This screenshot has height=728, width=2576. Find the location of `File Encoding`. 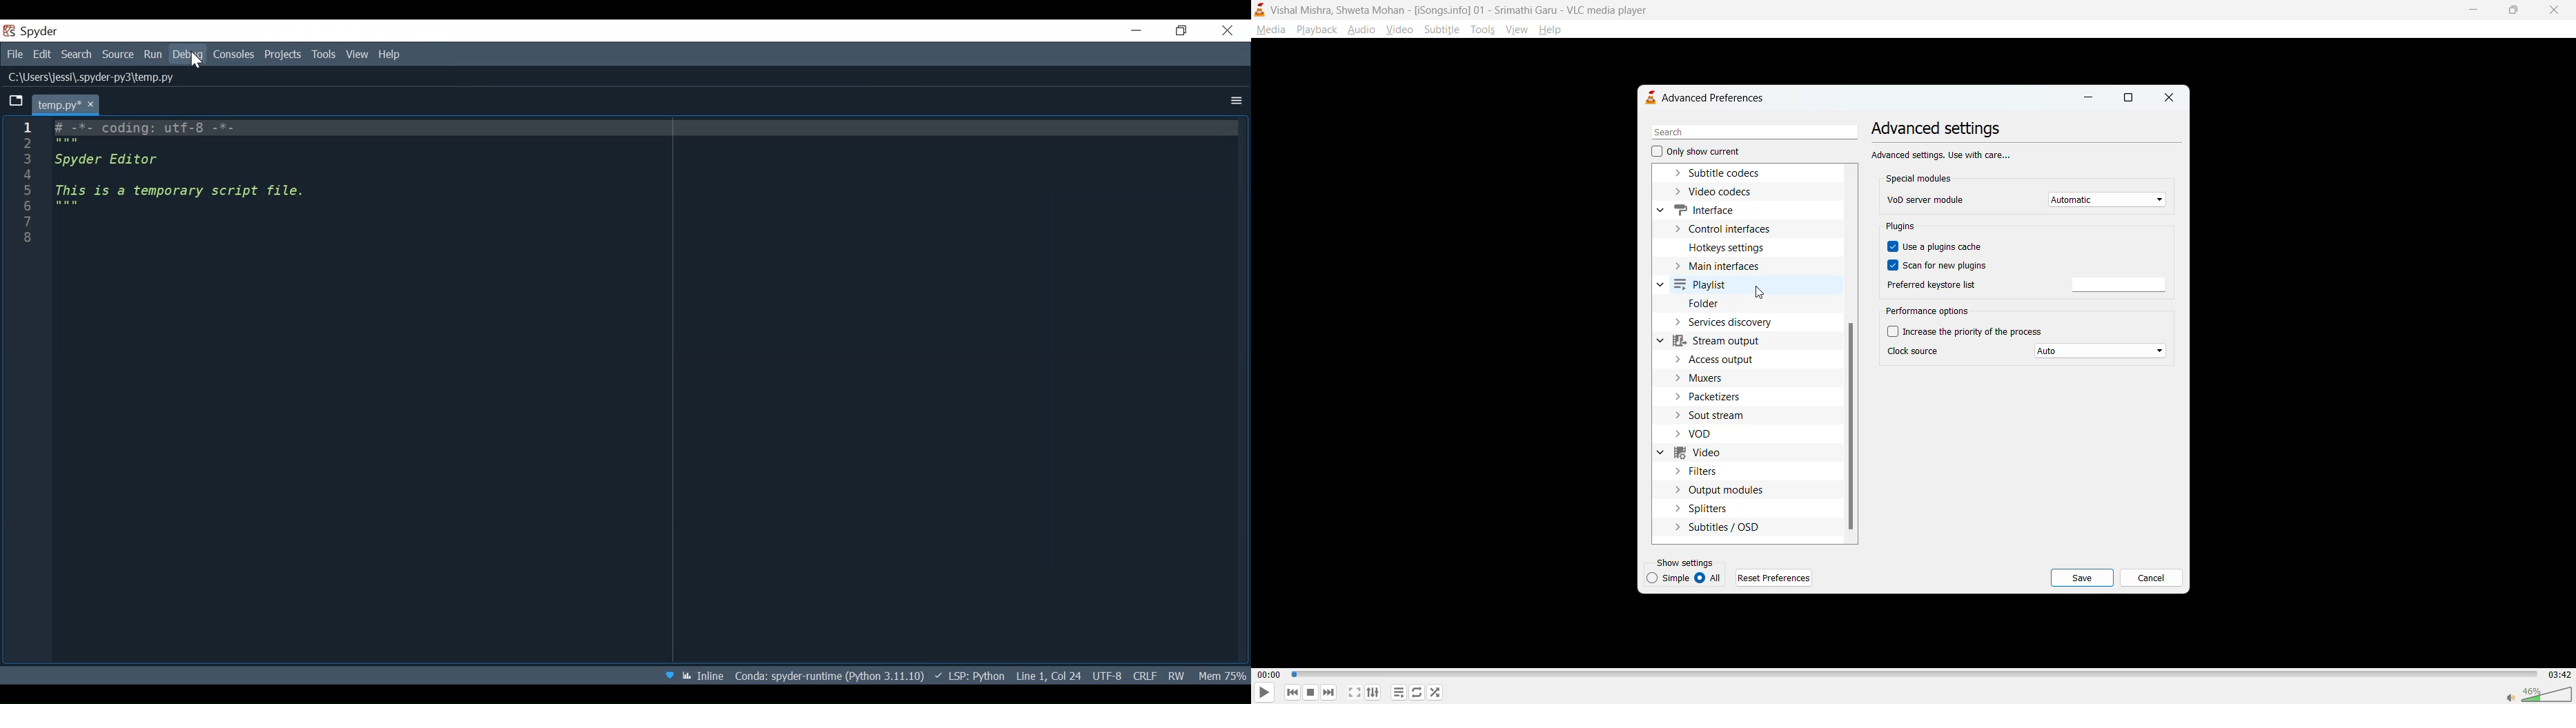

File Encoding is located at coordinates (1110, 675).